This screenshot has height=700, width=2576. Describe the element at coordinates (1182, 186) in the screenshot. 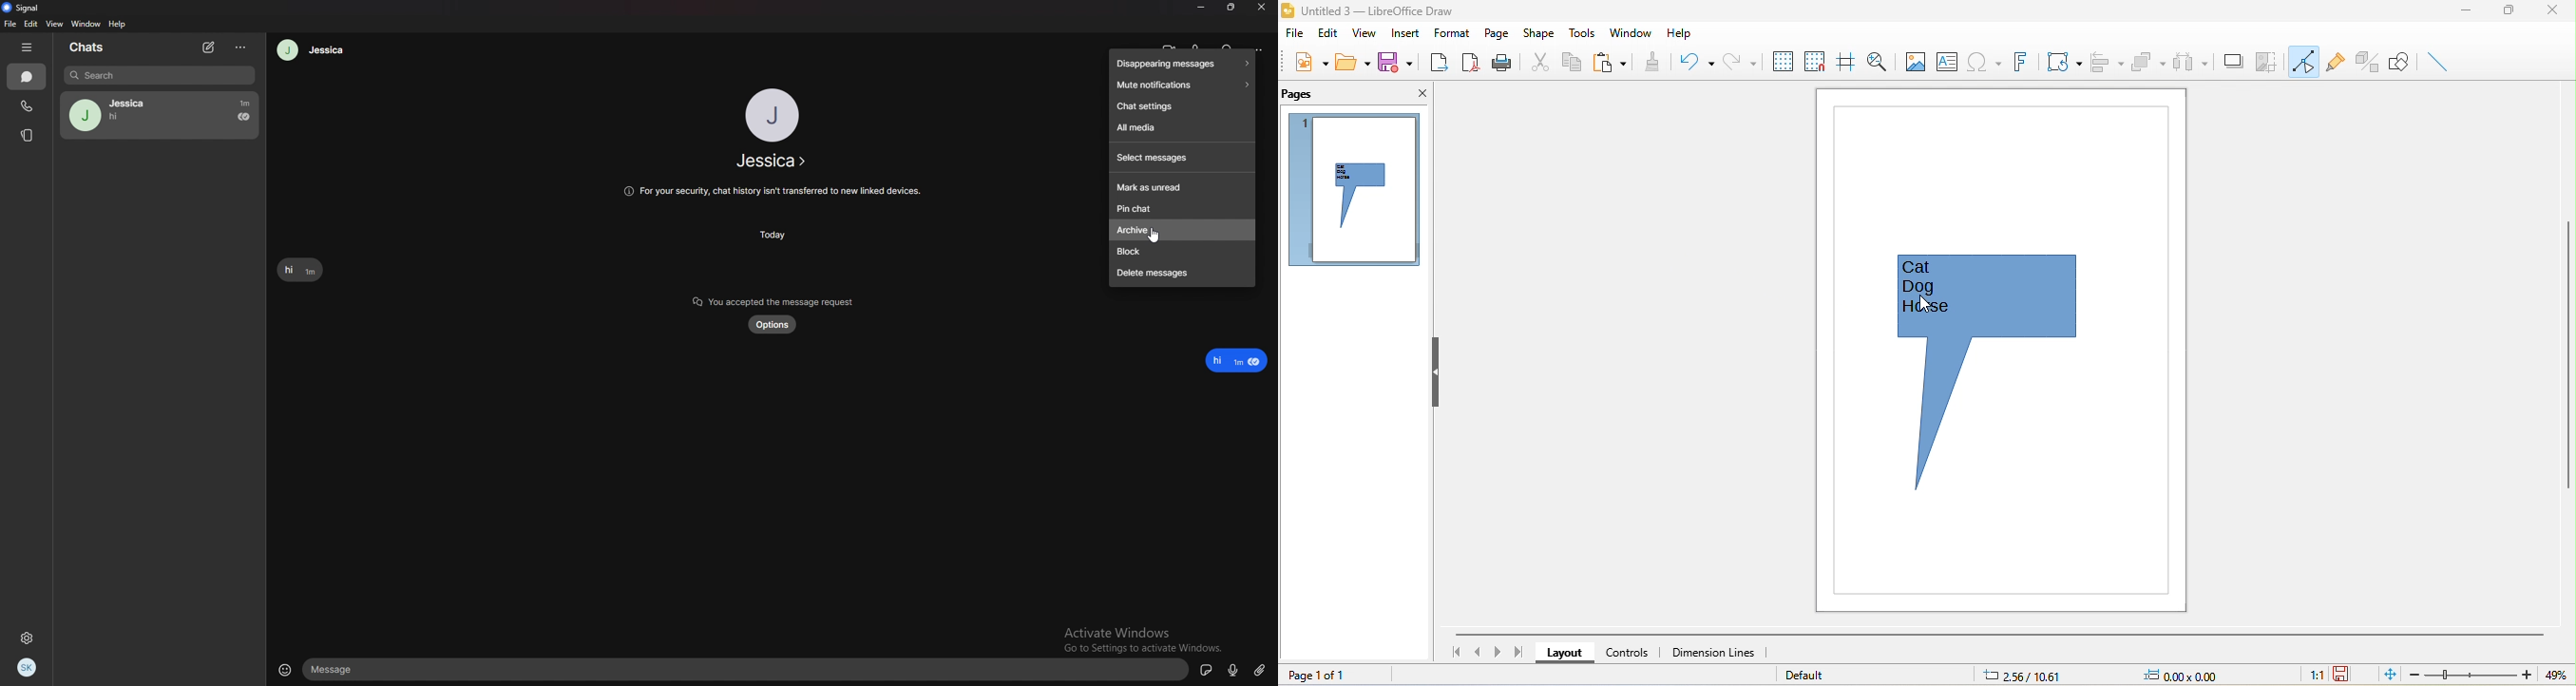

I see `mark as unread` at that location.